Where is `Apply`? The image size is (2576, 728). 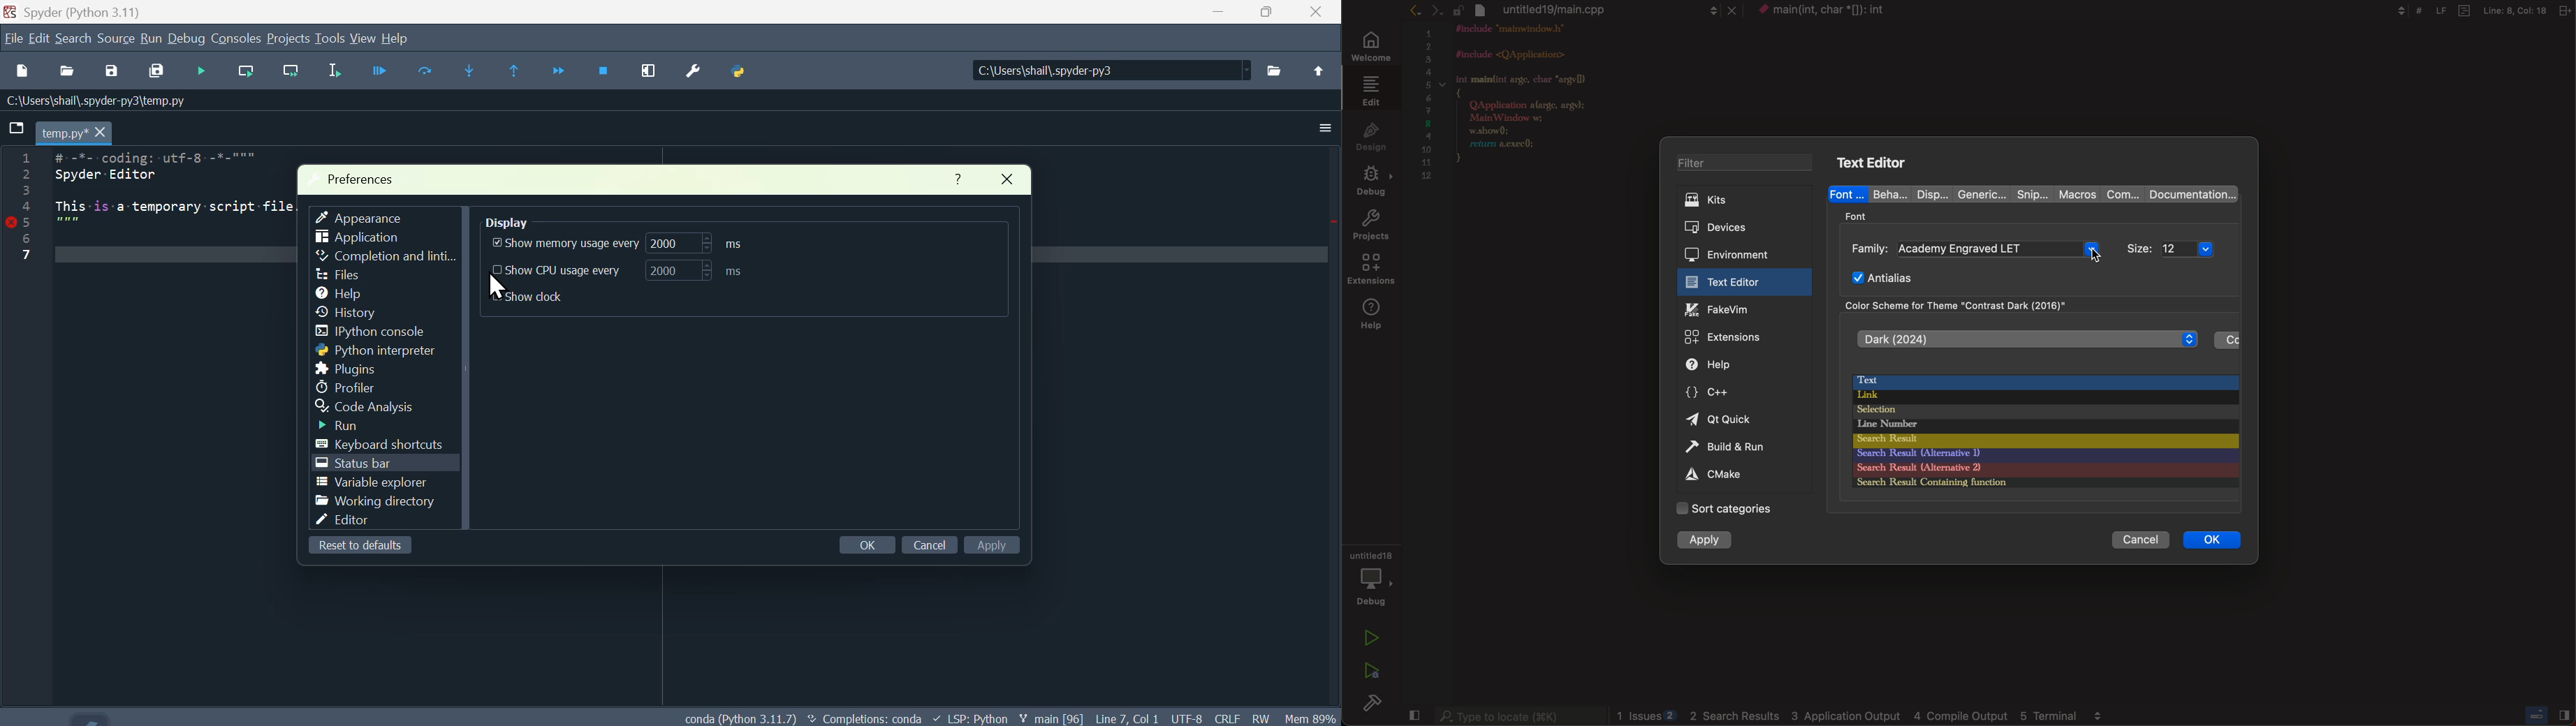
Apply is located at coordinates (999, 547).